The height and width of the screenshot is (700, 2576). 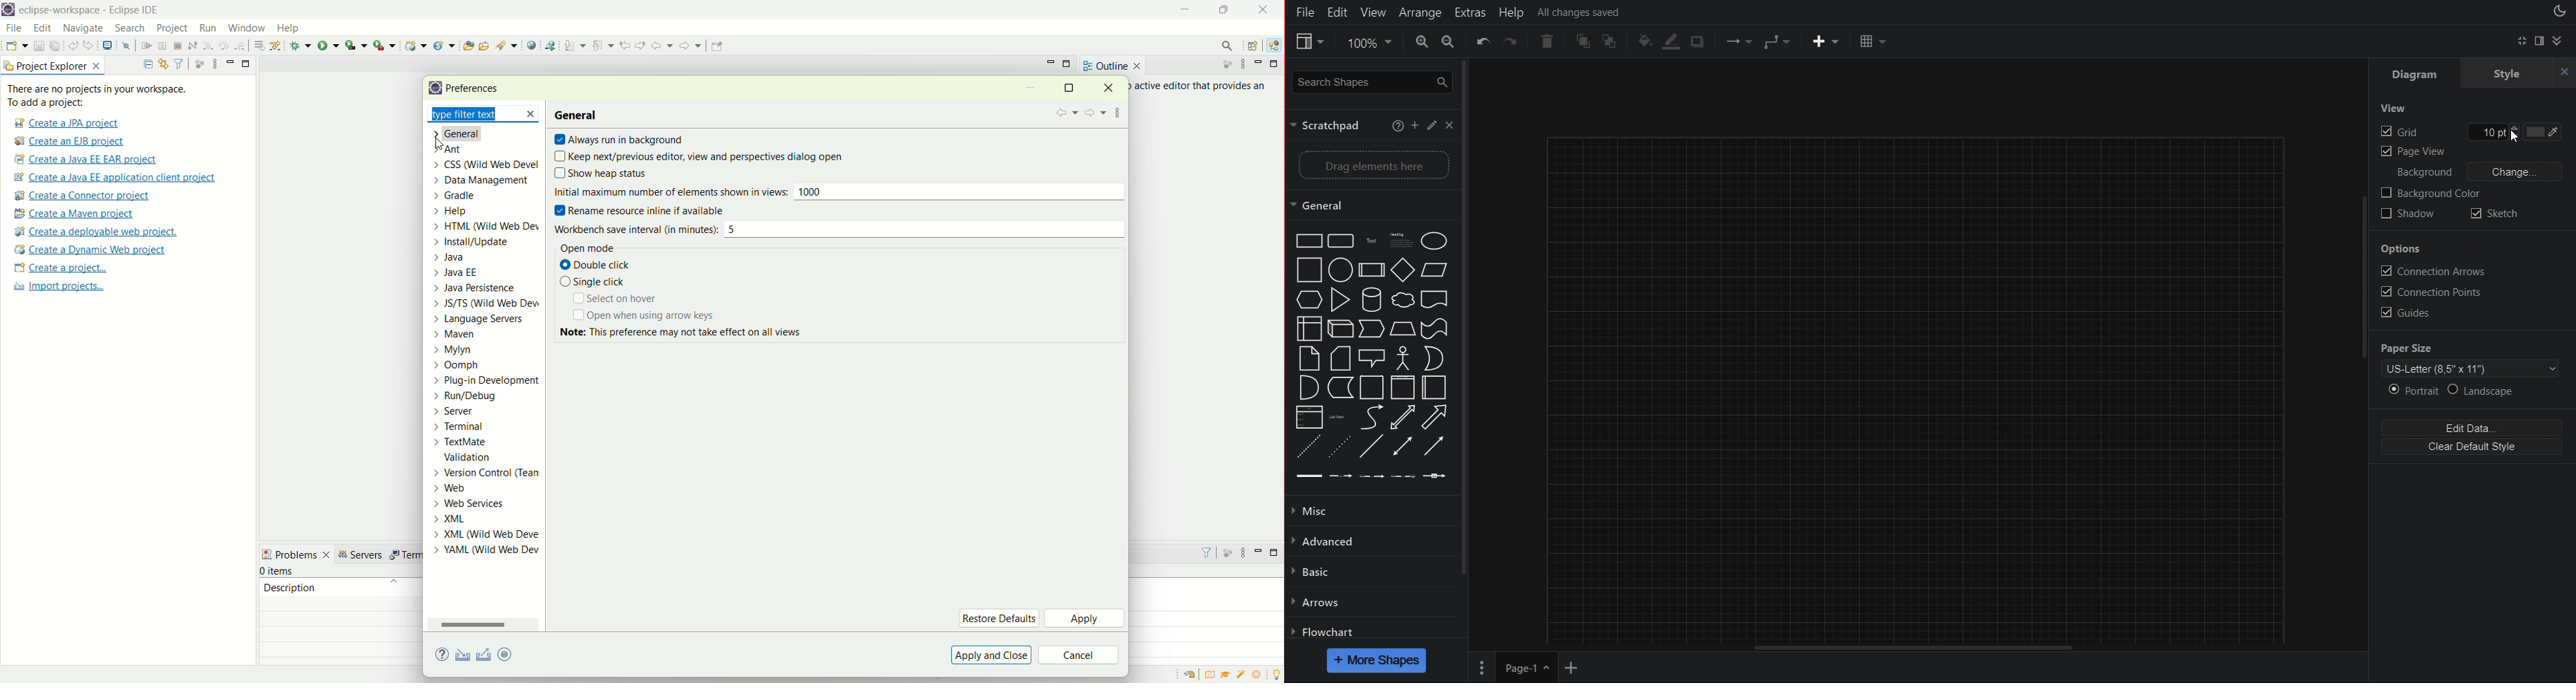 What do you see at coordinates (1419, 42) in the screenshot?
I see `Zoom In` at bounding box center [1419, 42].